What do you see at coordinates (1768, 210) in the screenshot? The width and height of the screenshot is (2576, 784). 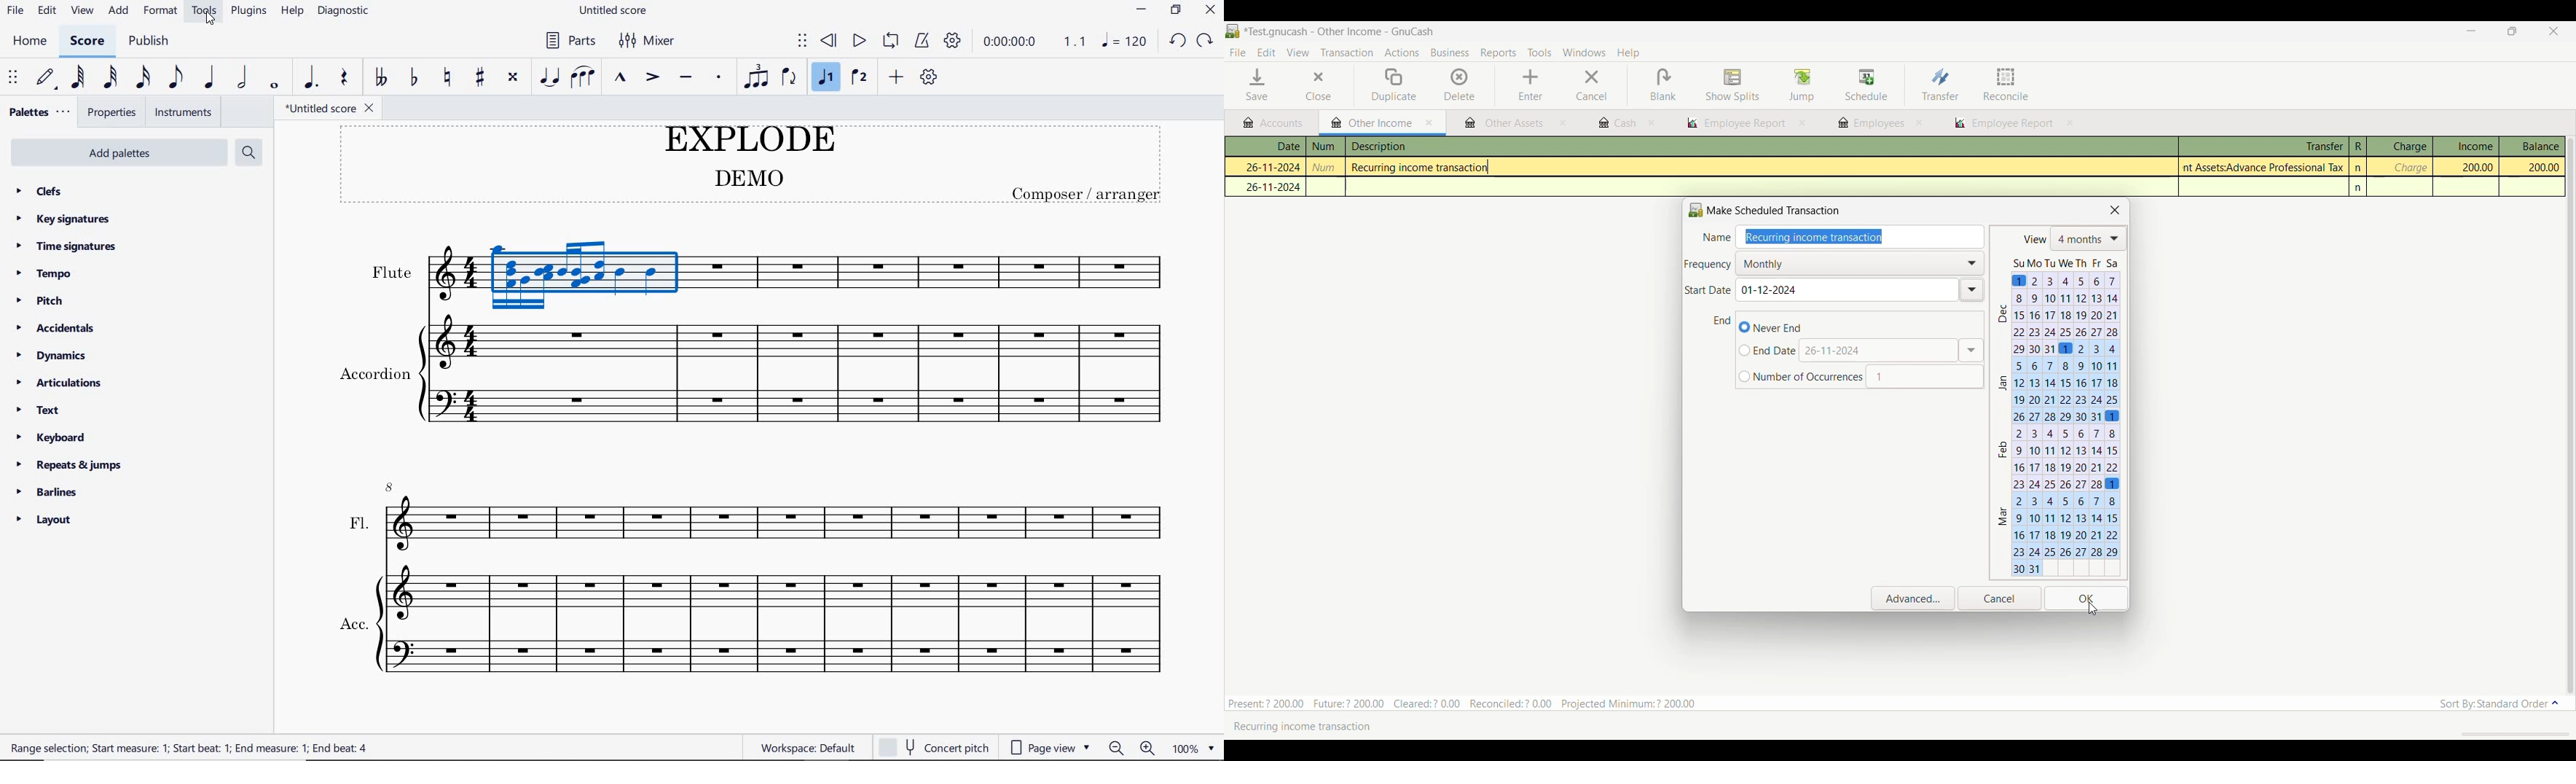 I see `Make Scheduled Transaction` at bounding box center [1768, 210].